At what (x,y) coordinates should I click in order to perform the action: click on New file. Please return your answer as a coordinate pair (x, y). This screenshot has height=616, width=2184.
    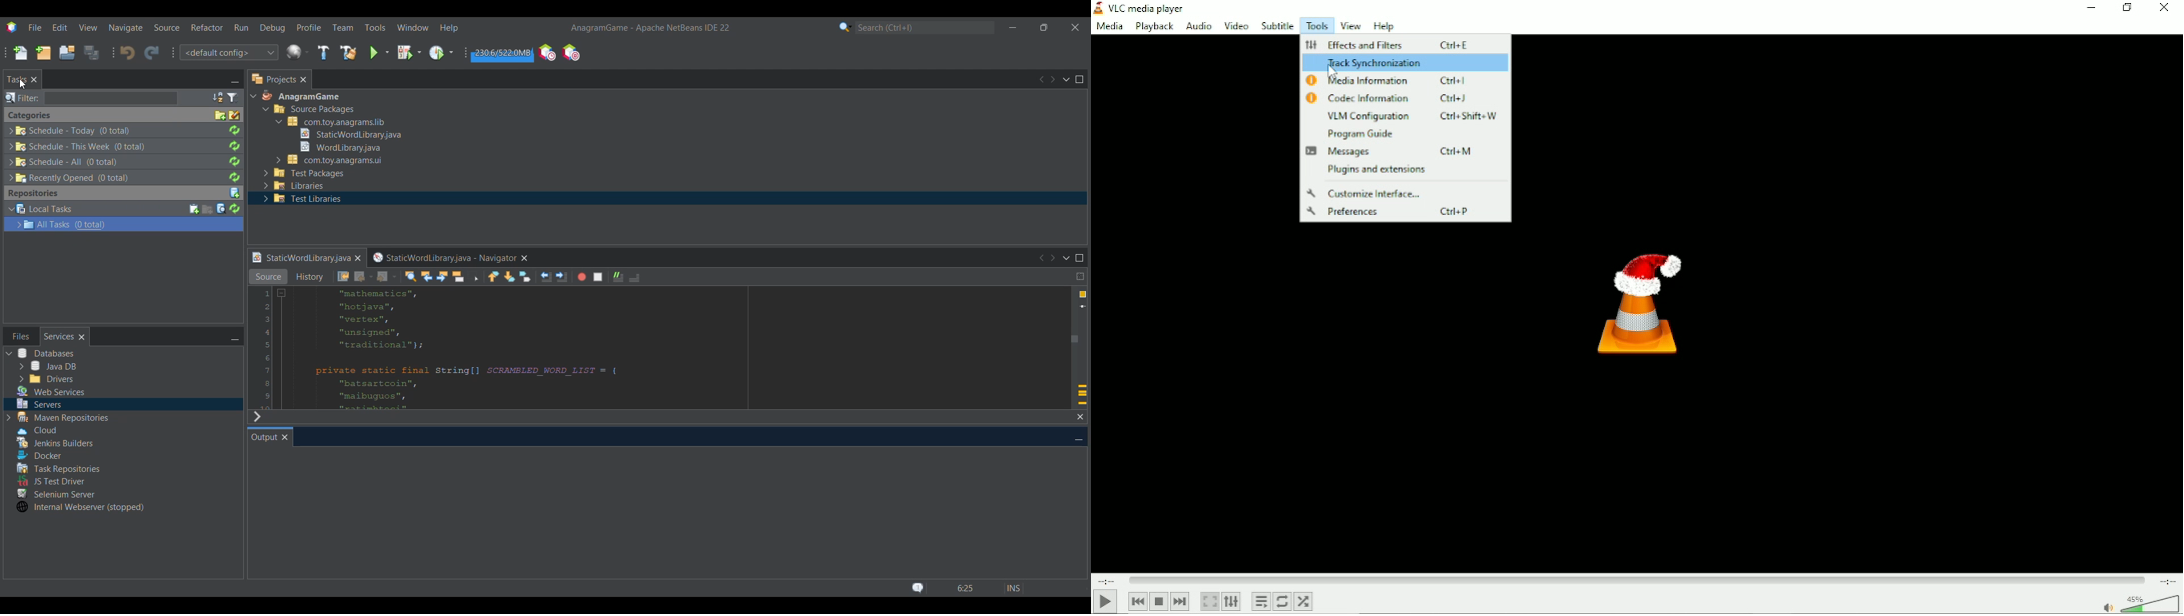
    Looking at the image, I should click on (20, 53).